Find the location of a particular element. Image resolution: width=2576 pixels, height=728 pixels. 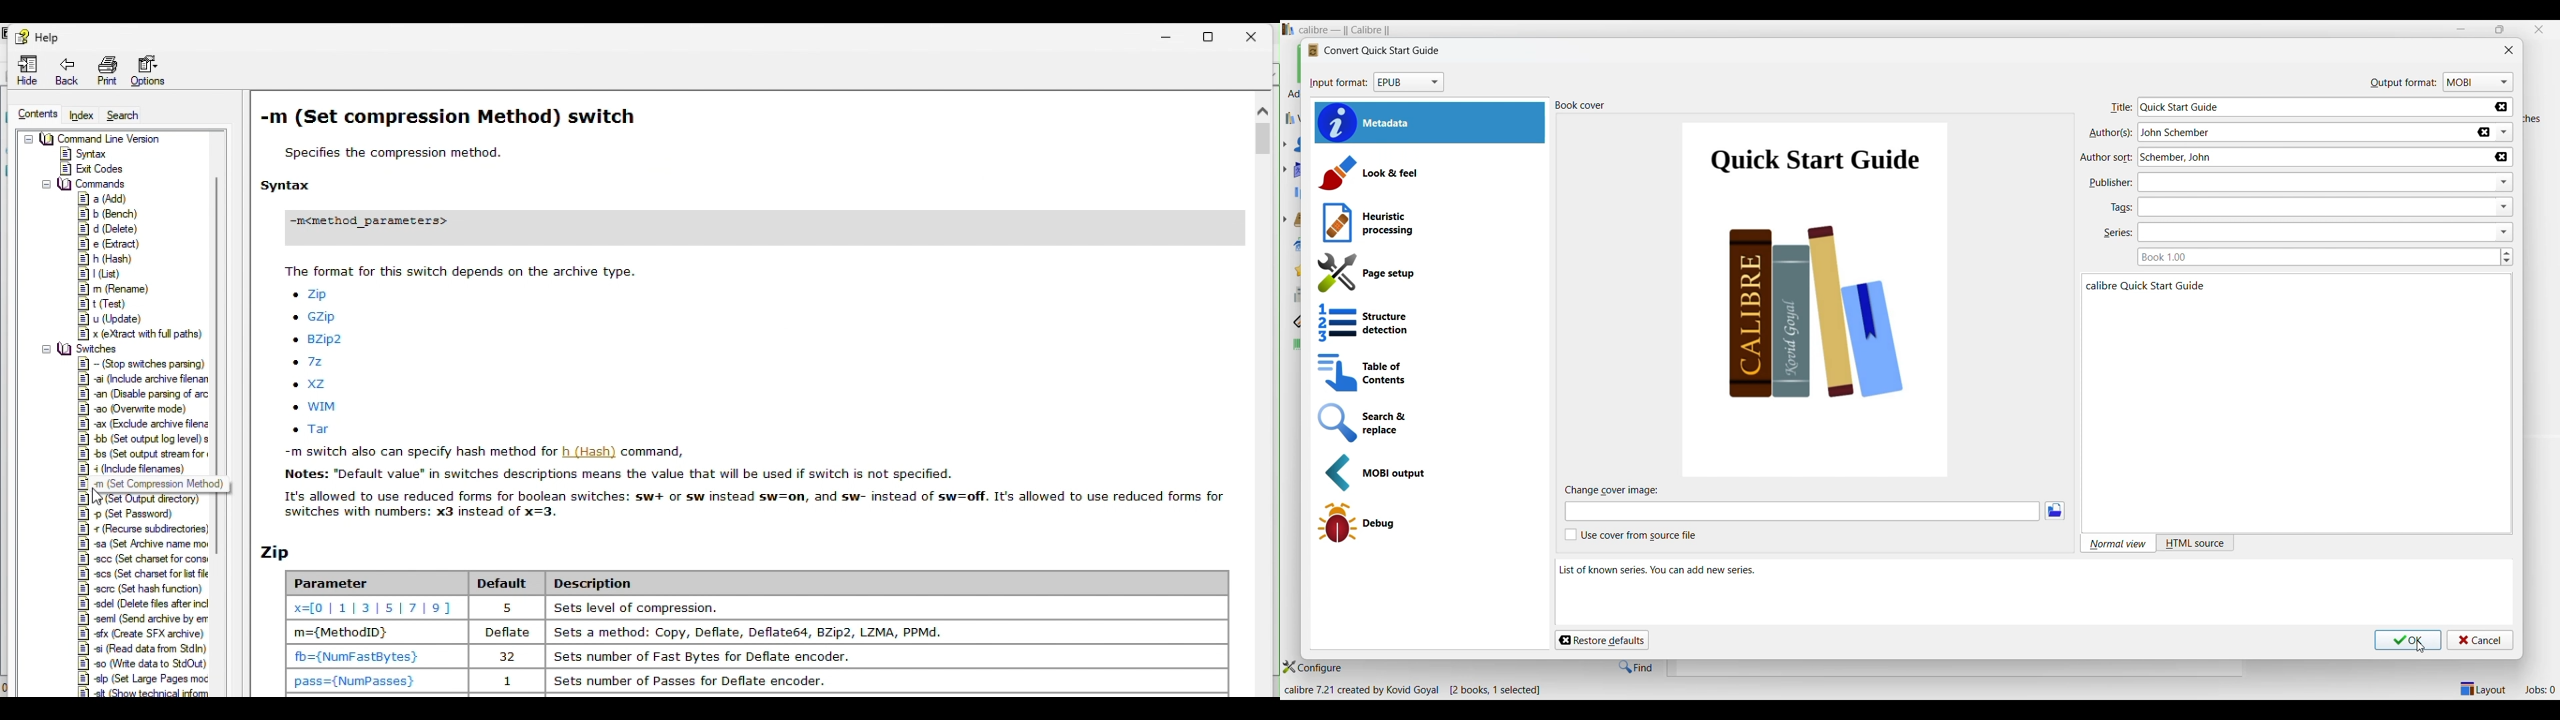

title is located at coordinates (2119, 109).